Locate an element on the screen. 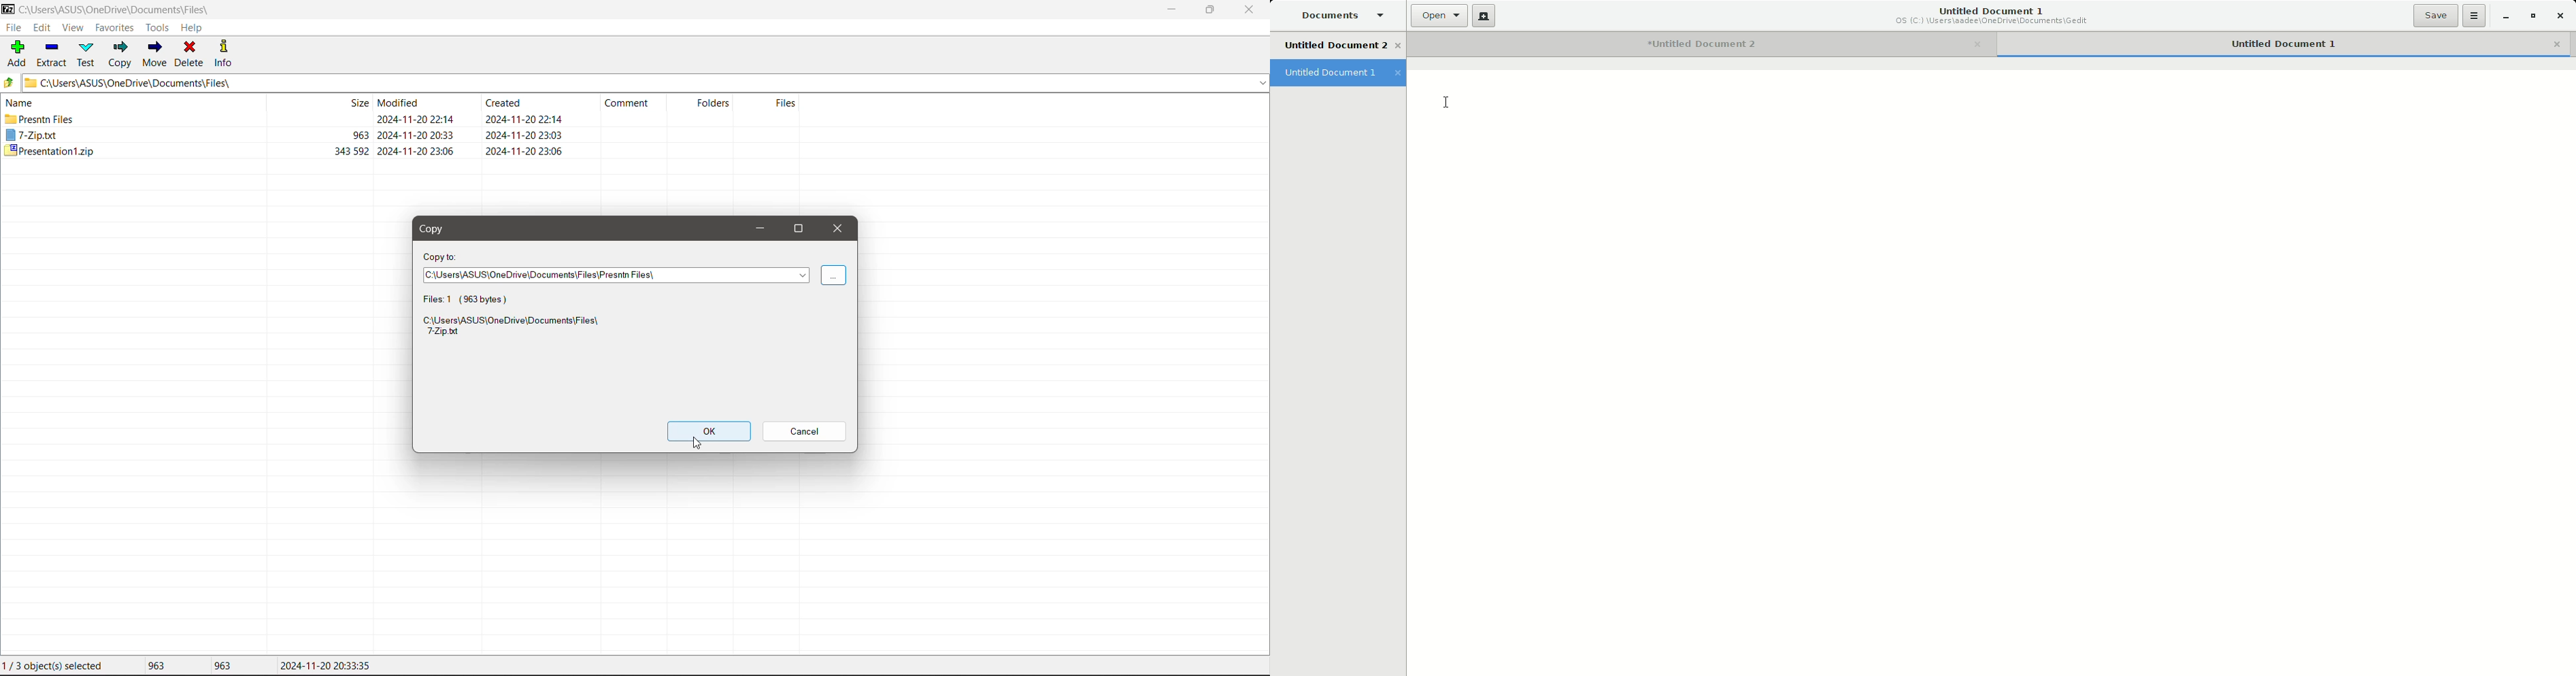  Click to Browse for more locations is located at coordinates (834, 276).